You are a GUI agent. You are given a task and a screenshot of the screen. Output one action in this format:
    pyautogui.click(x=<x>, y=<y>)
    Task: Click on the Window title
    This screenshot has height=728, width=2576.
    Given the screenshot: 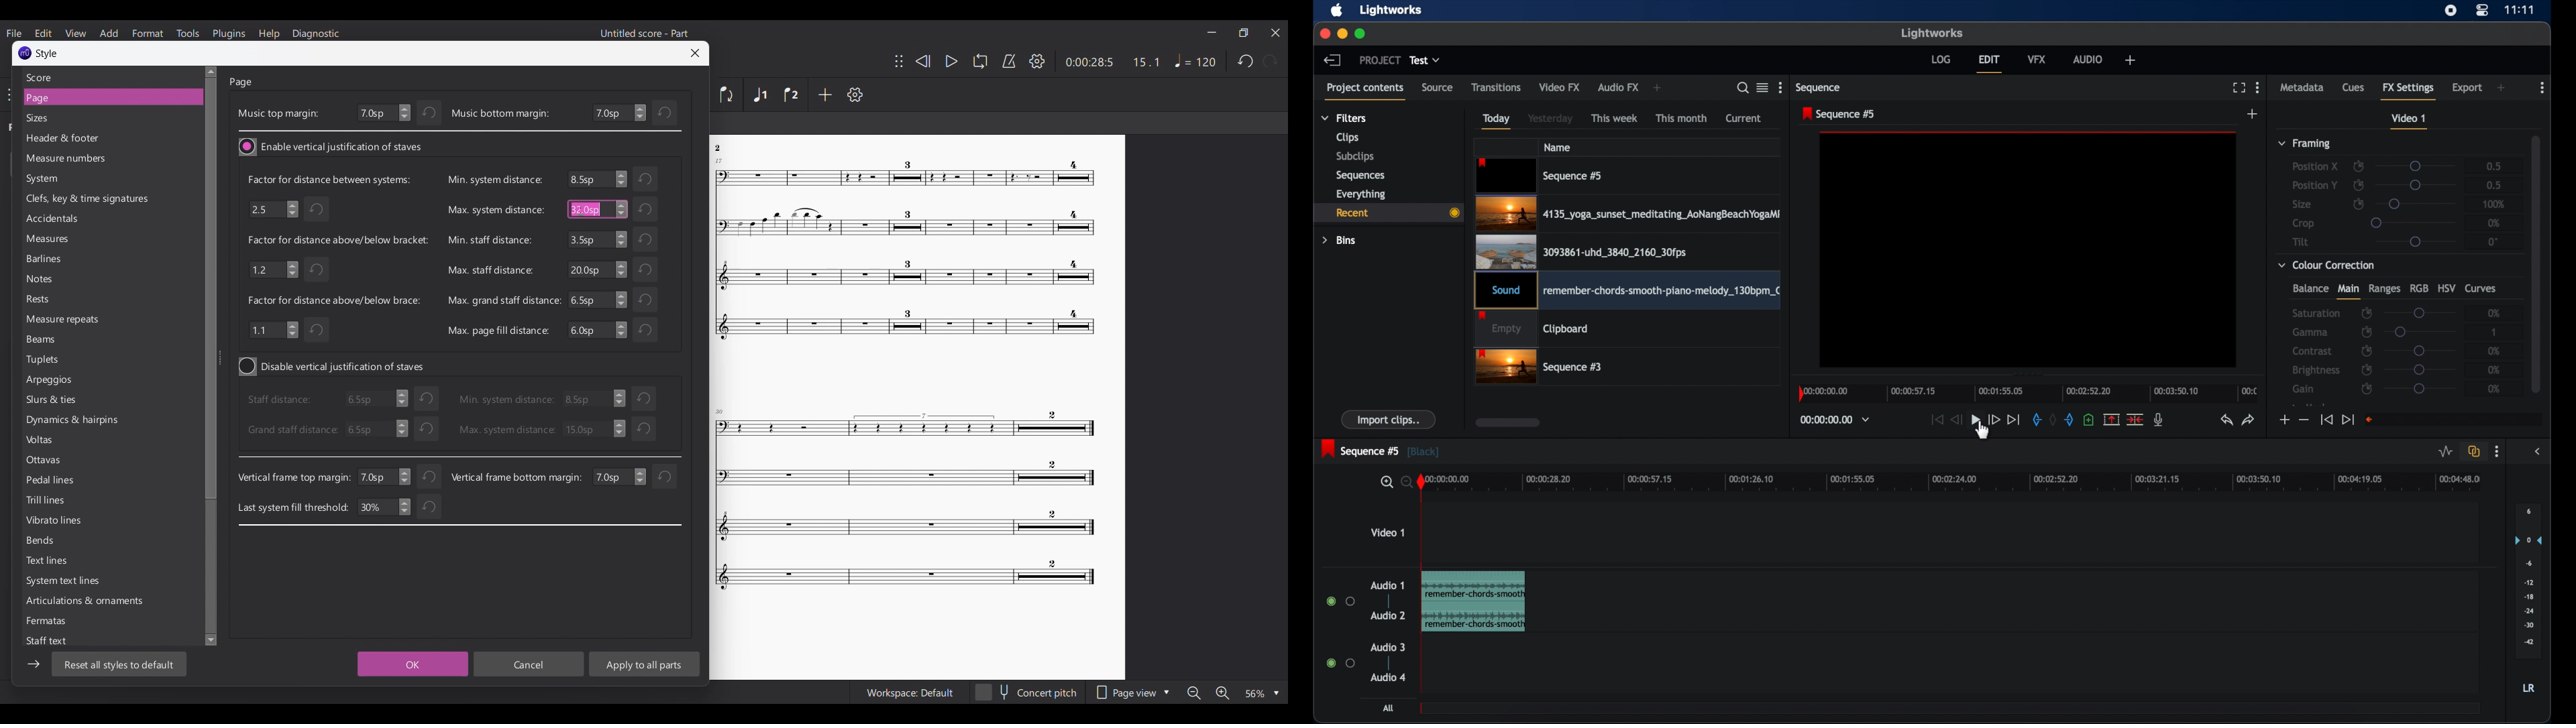 What is the action you would take?
    pyautogui.click(x=36, y=53)
    